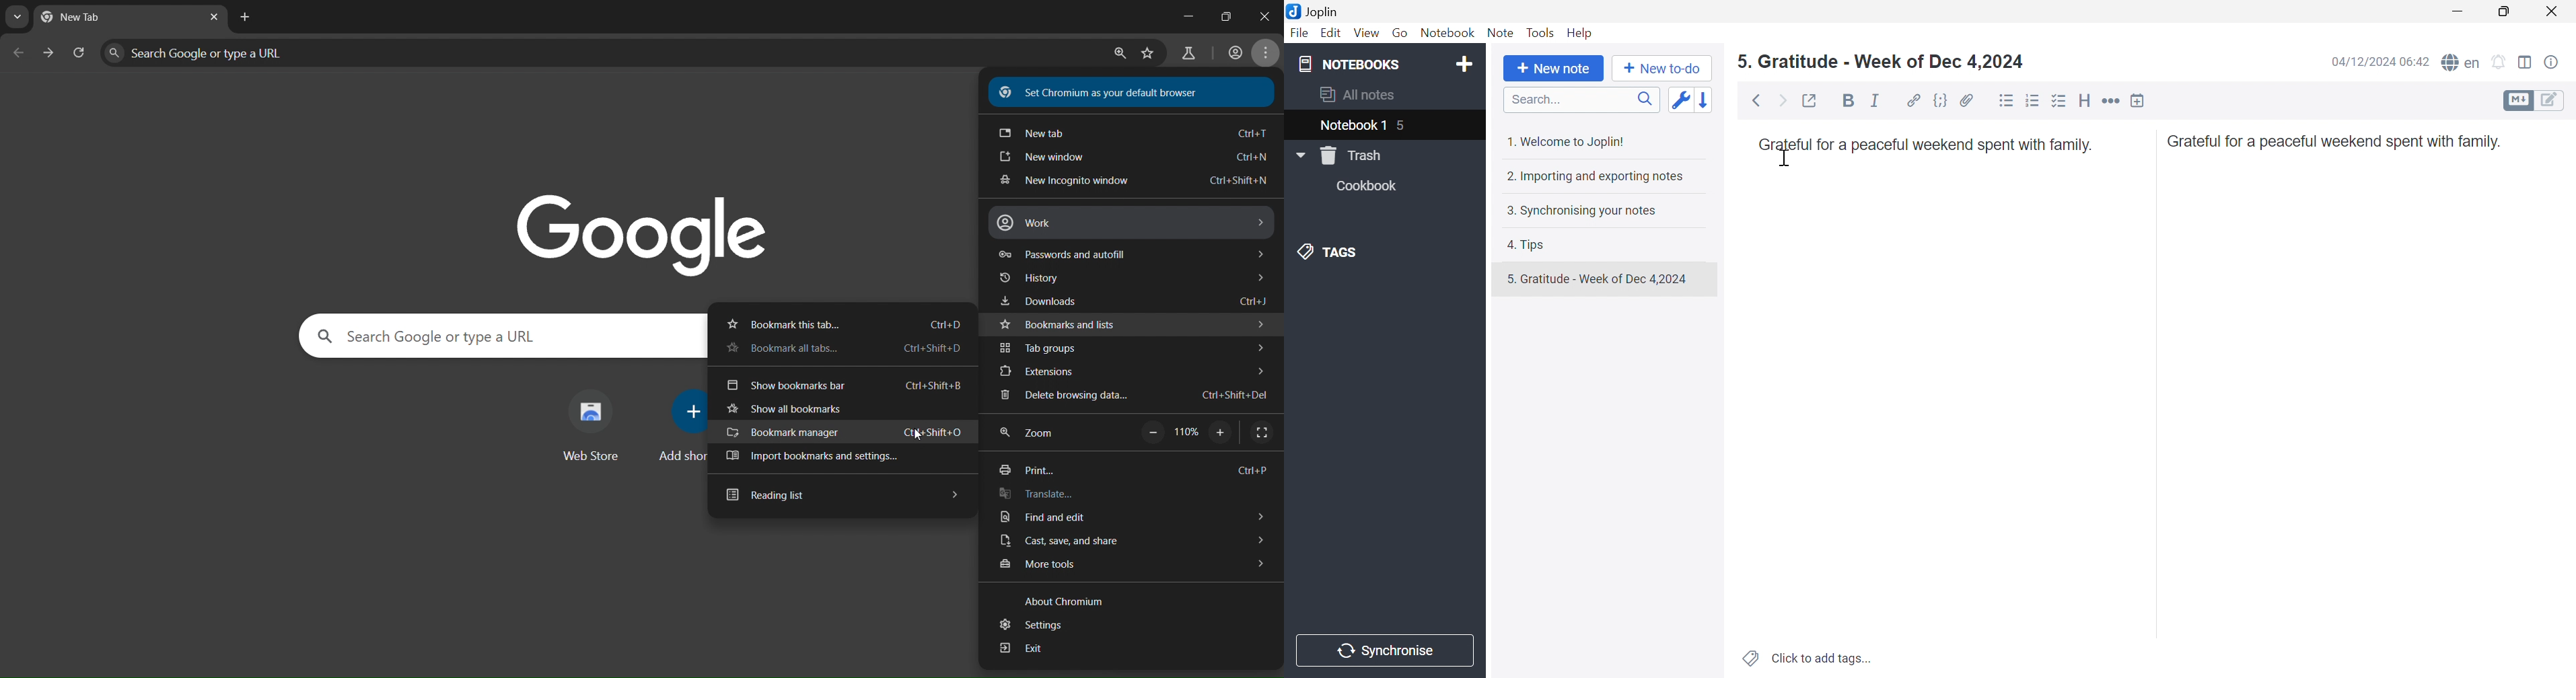 This screenshot has height=700, width=2576. What do you see at coordinates (1352, 127) in the screenshot?
I see `Notebook 1` at bounding box center [1352, 127].